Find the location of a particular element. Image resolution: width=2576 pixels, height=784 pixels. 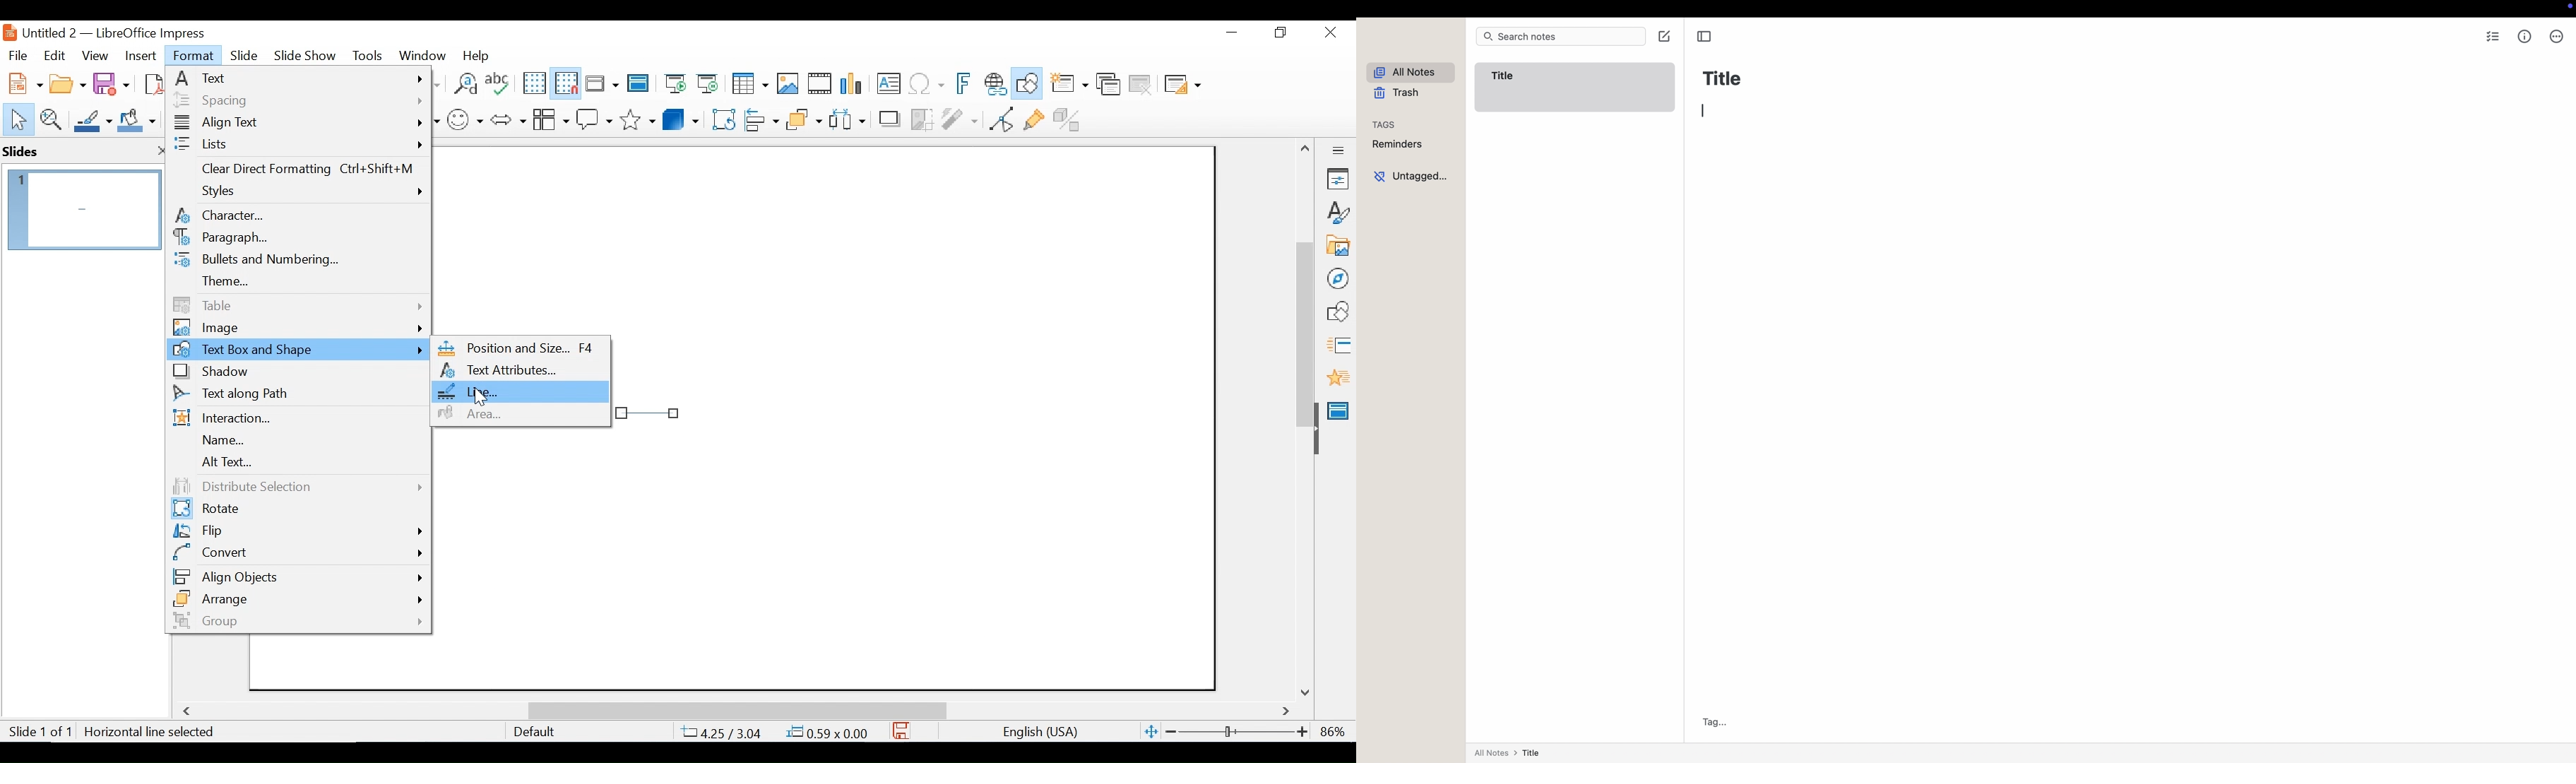

Zoom & Pan is located at coordinates (50, 118).